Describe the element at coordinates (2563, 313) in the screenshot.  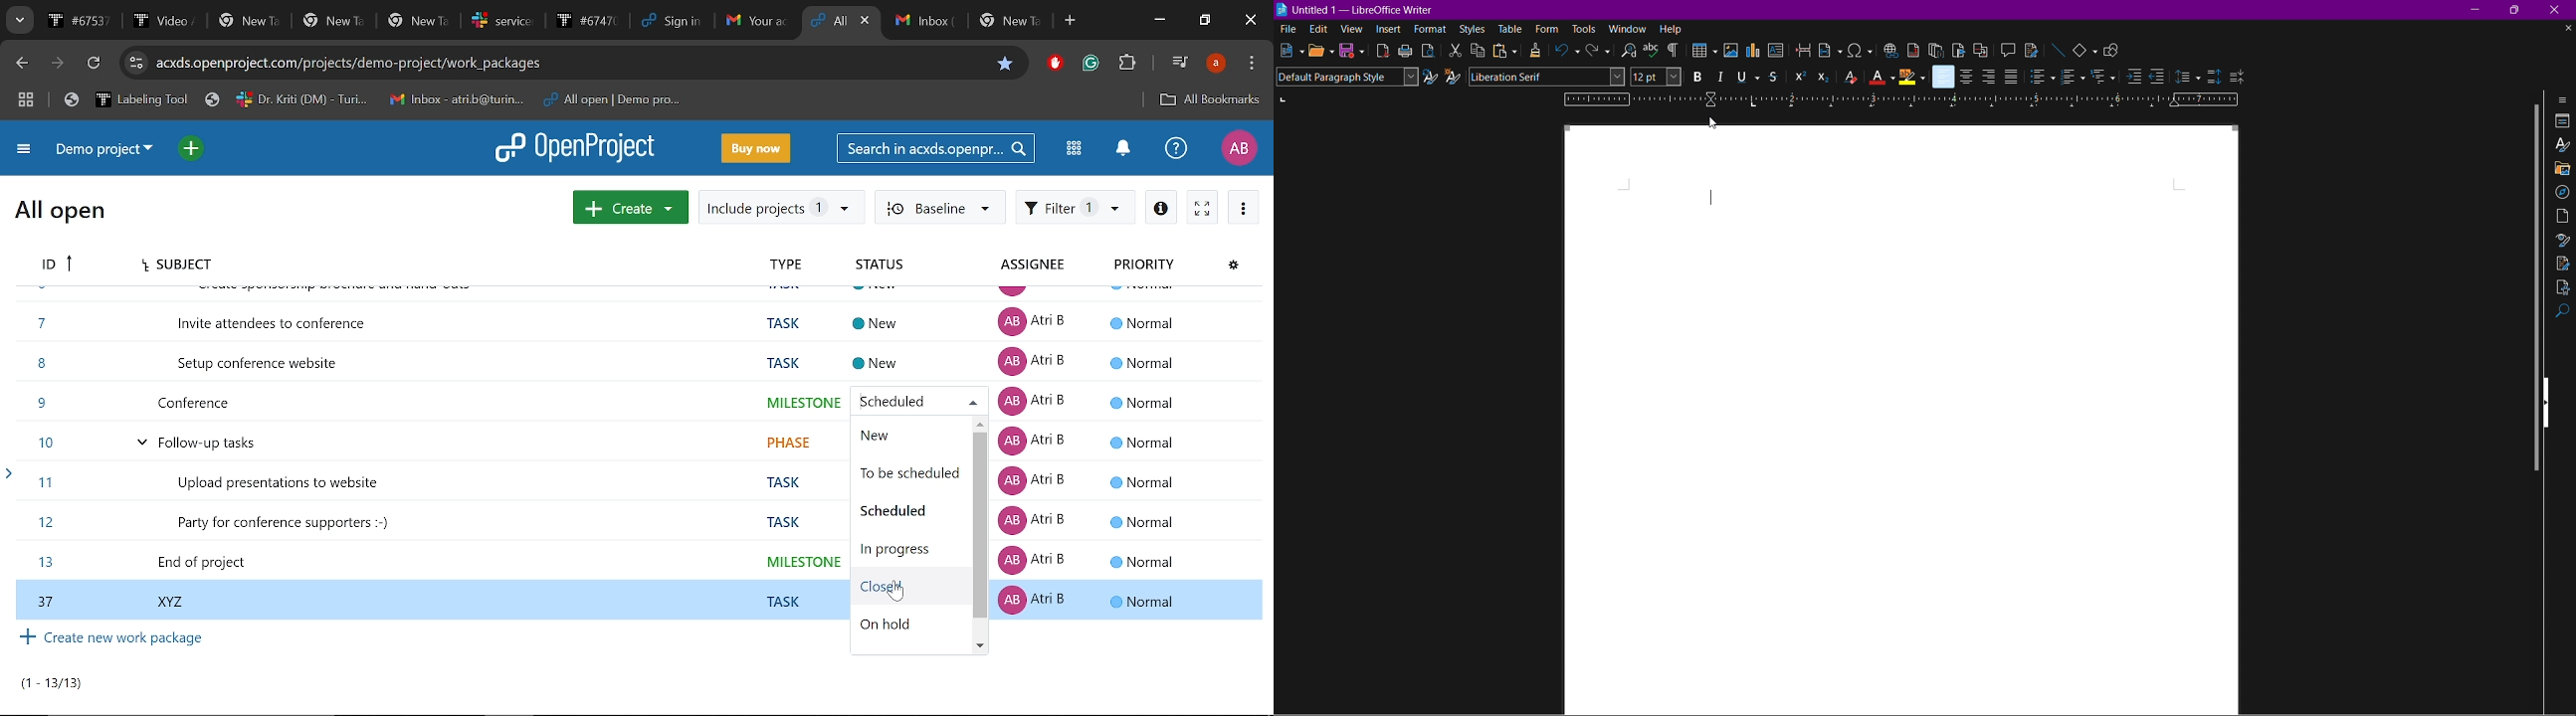
I see `Find` at that location.